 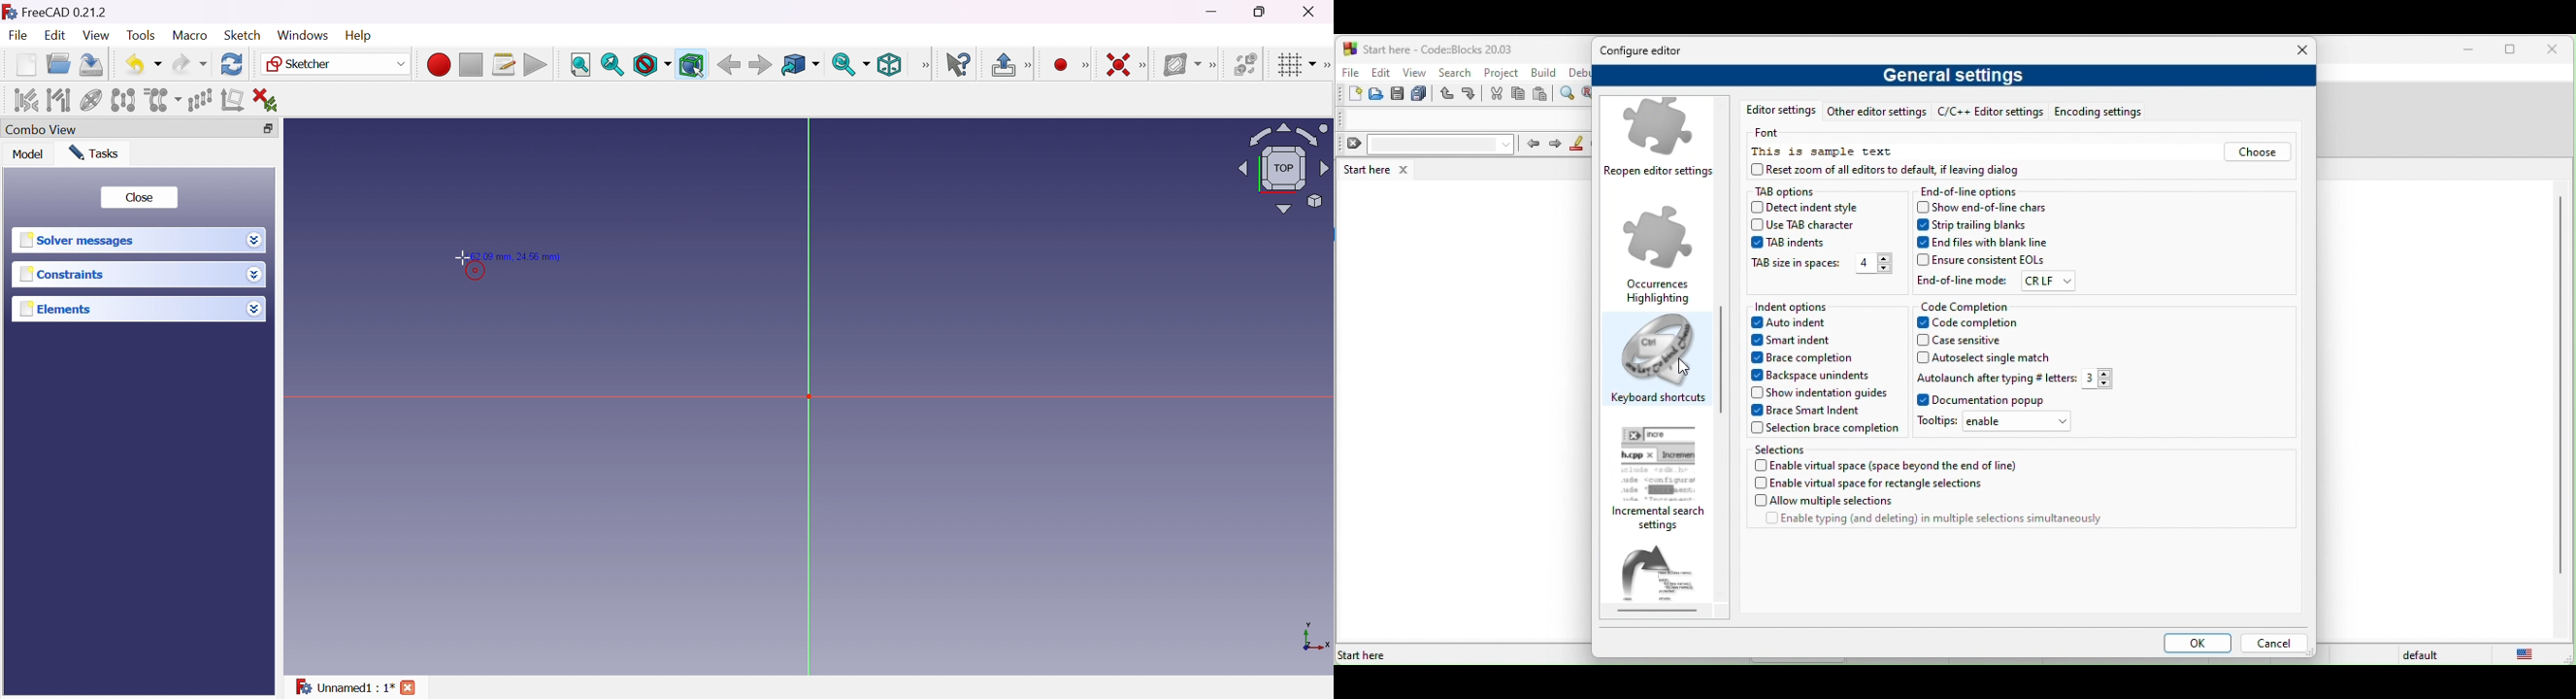 What do you see at coordinates (2103, 379) in the screenshot?
I see `3` at bounding box center [2103, 379].